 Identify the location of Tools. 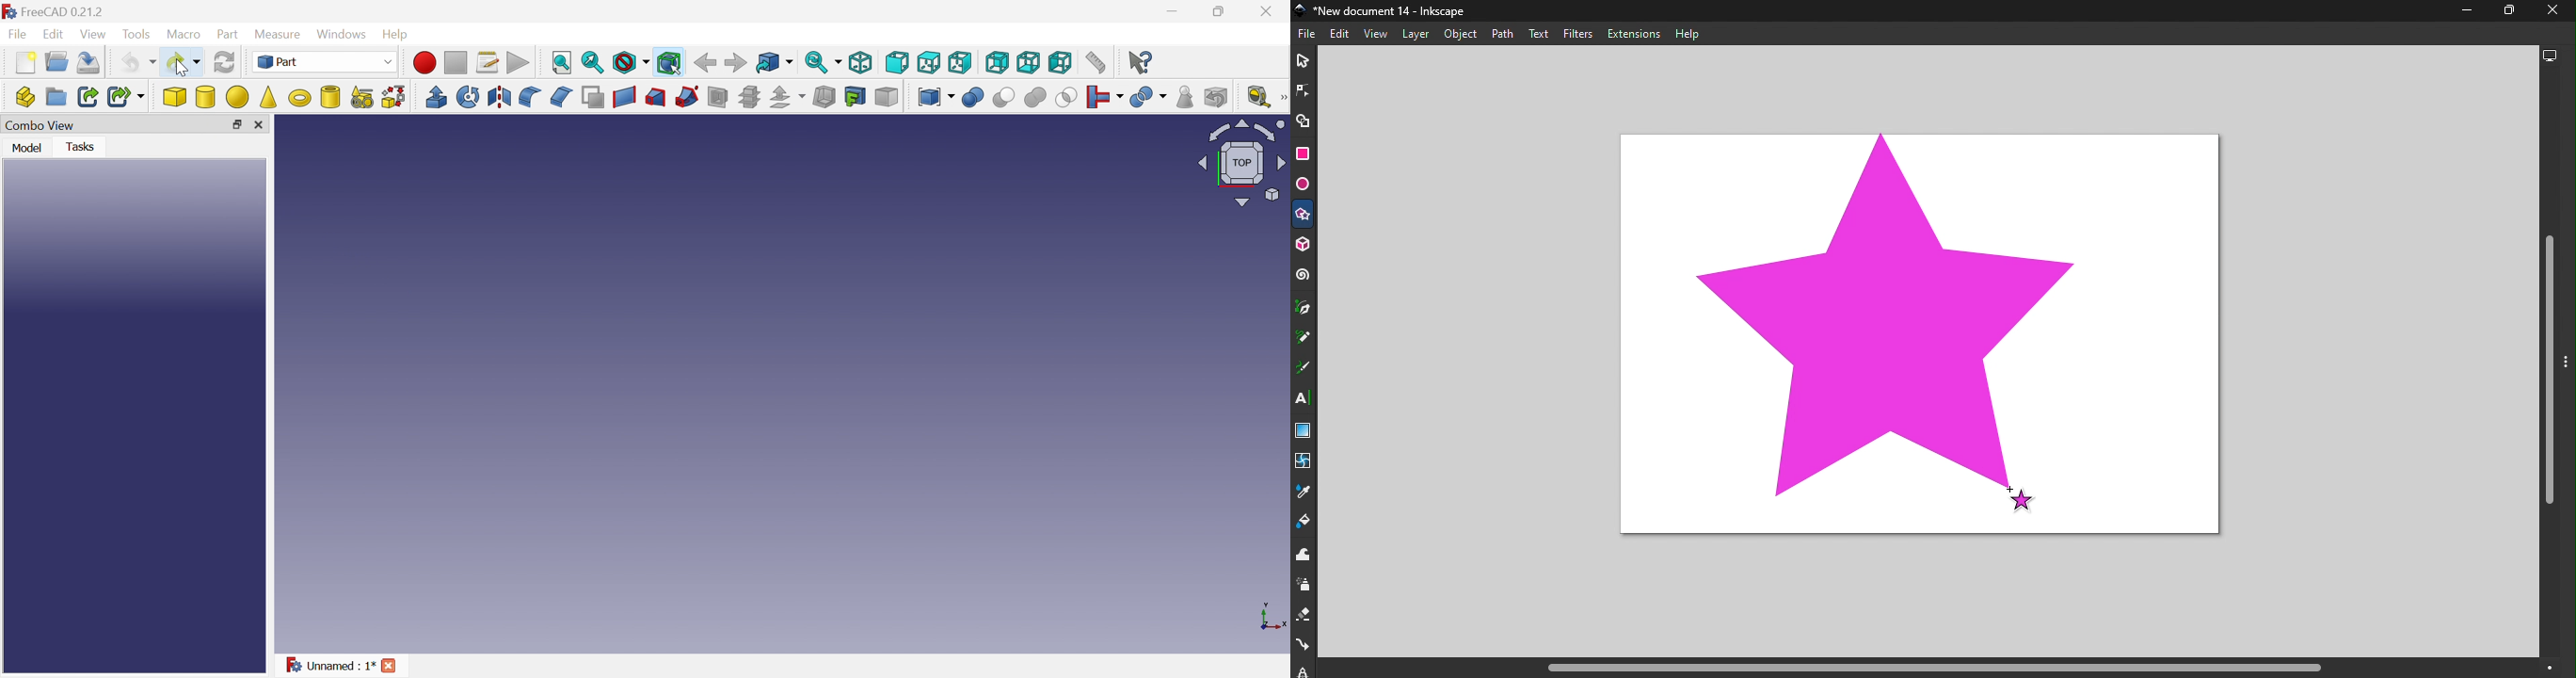
(138, 32).